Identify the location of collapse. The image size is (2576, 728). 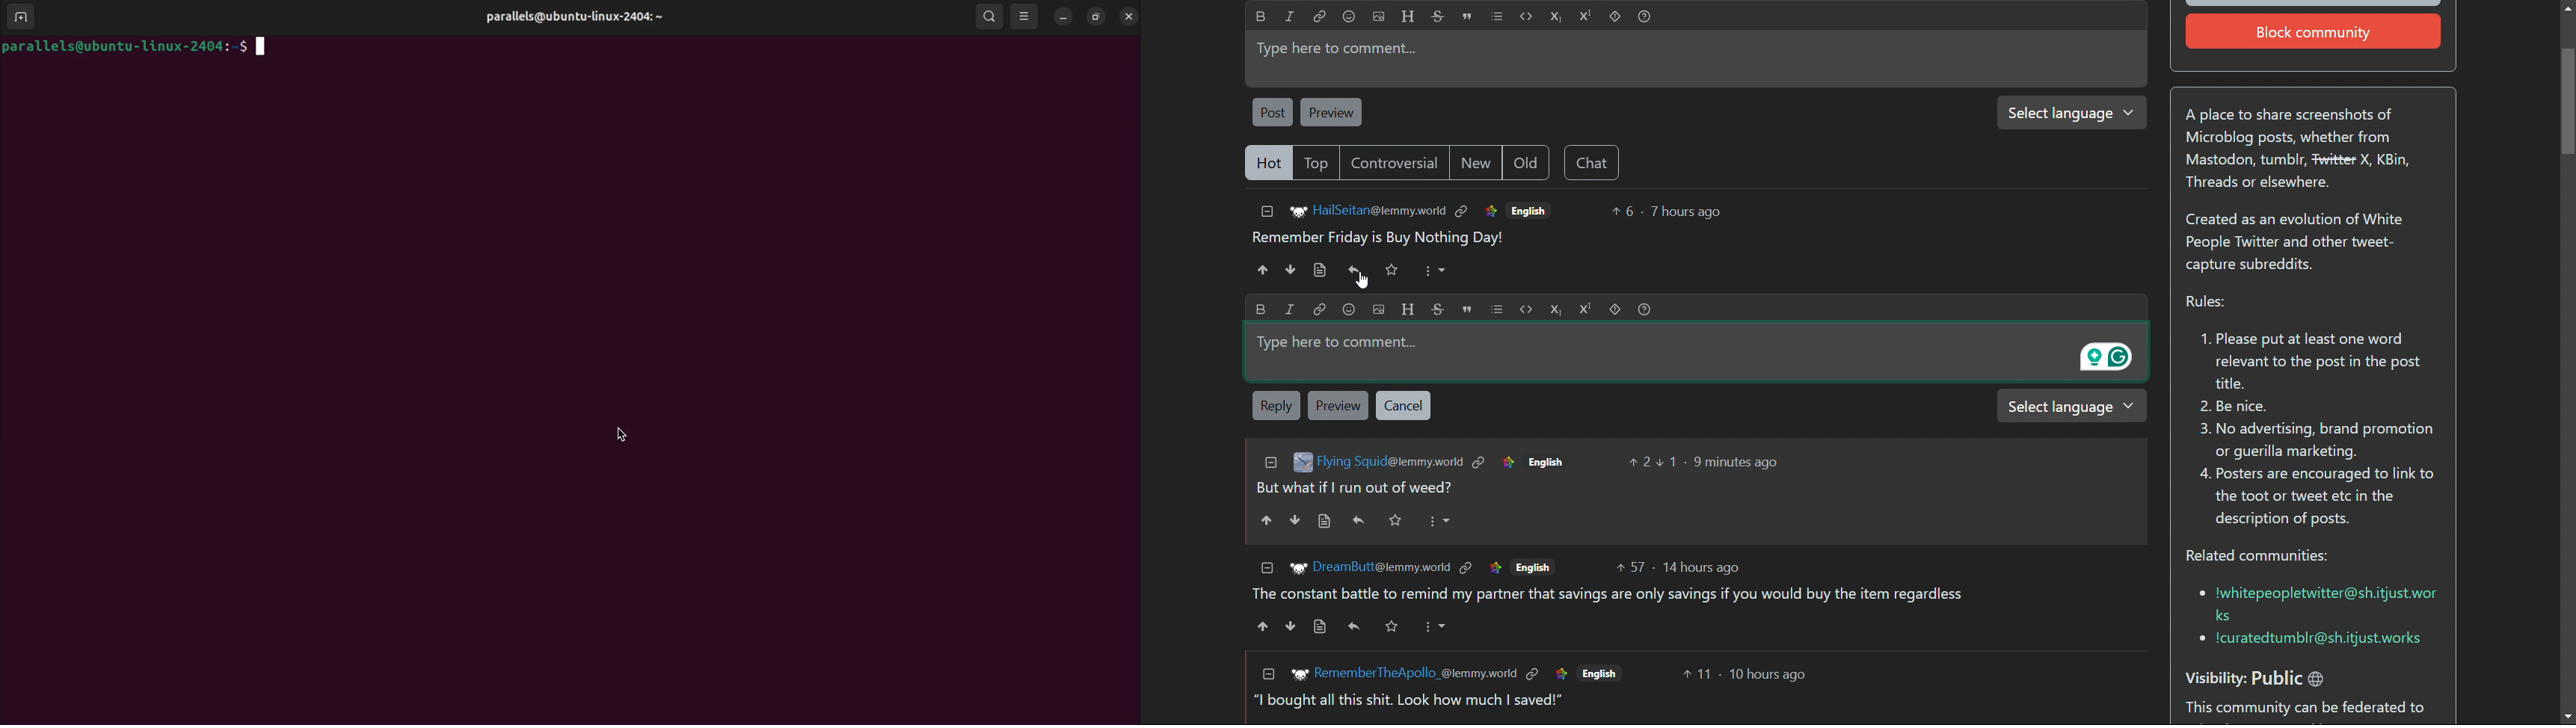
(1271, 461).